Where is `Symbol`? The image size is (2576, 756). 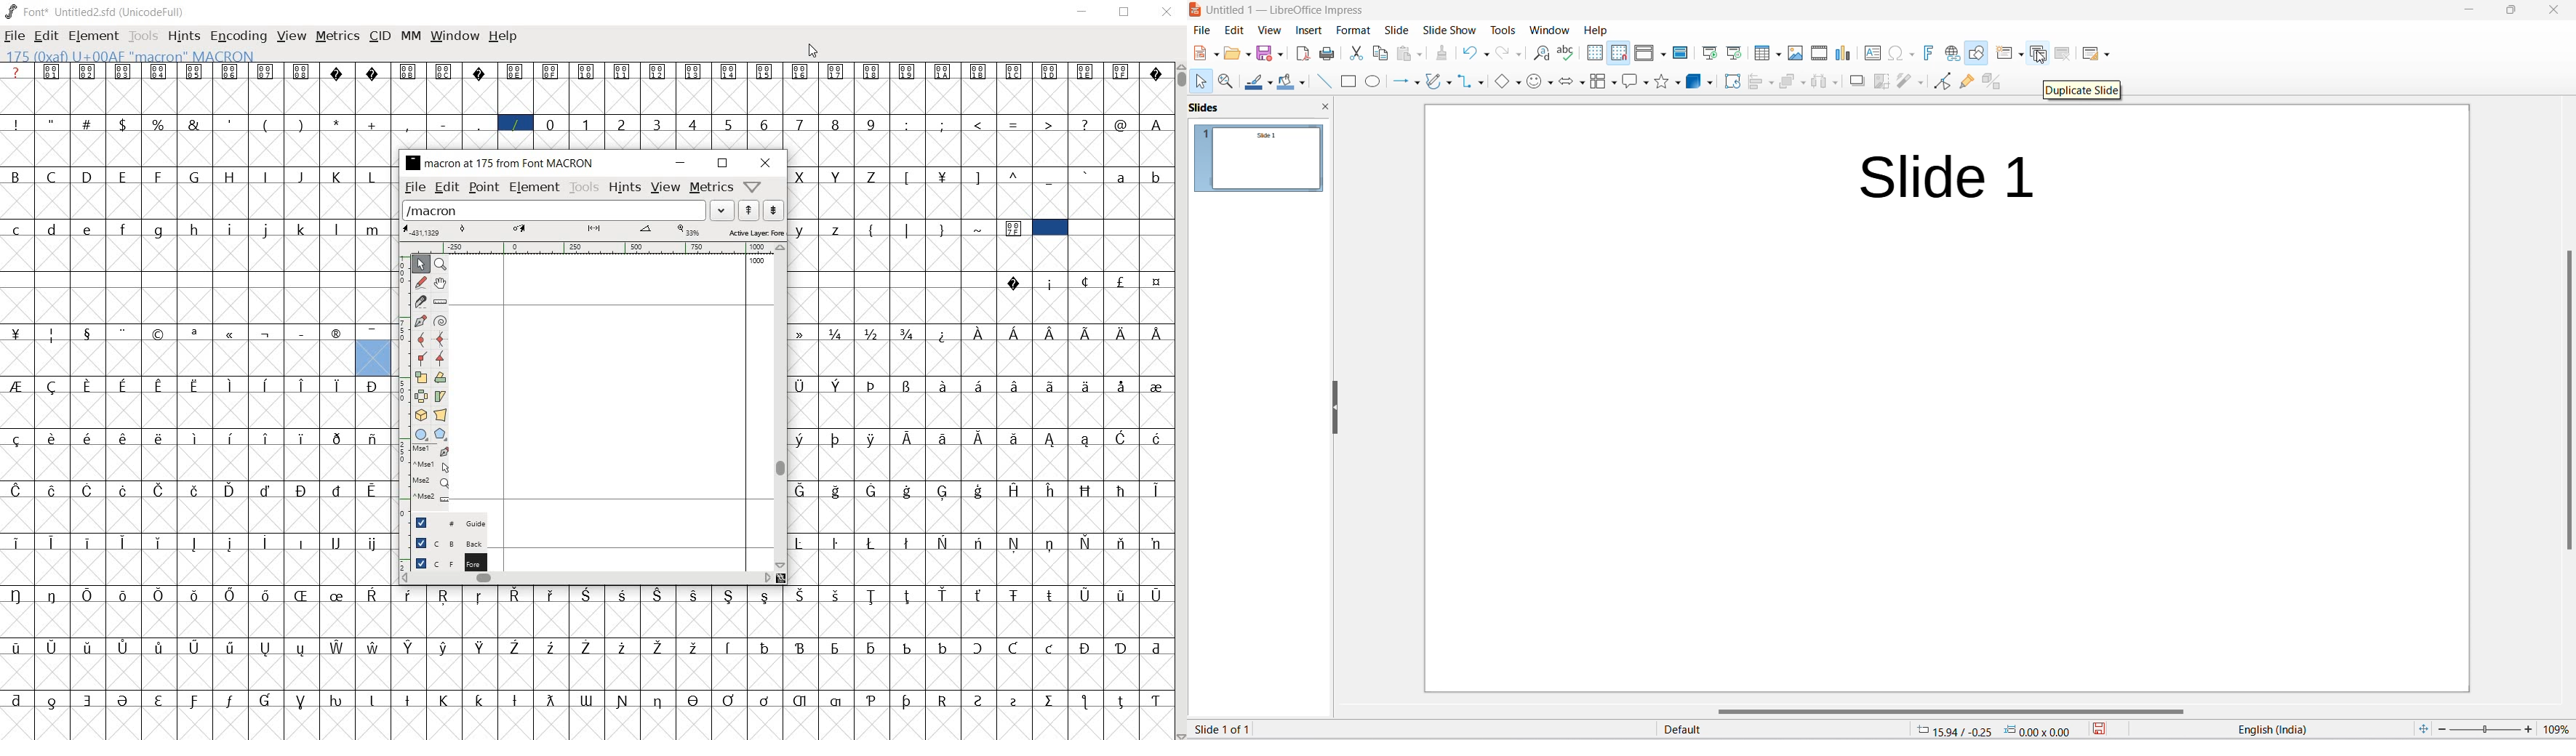 Symbol is located at coordinates (305, 648).